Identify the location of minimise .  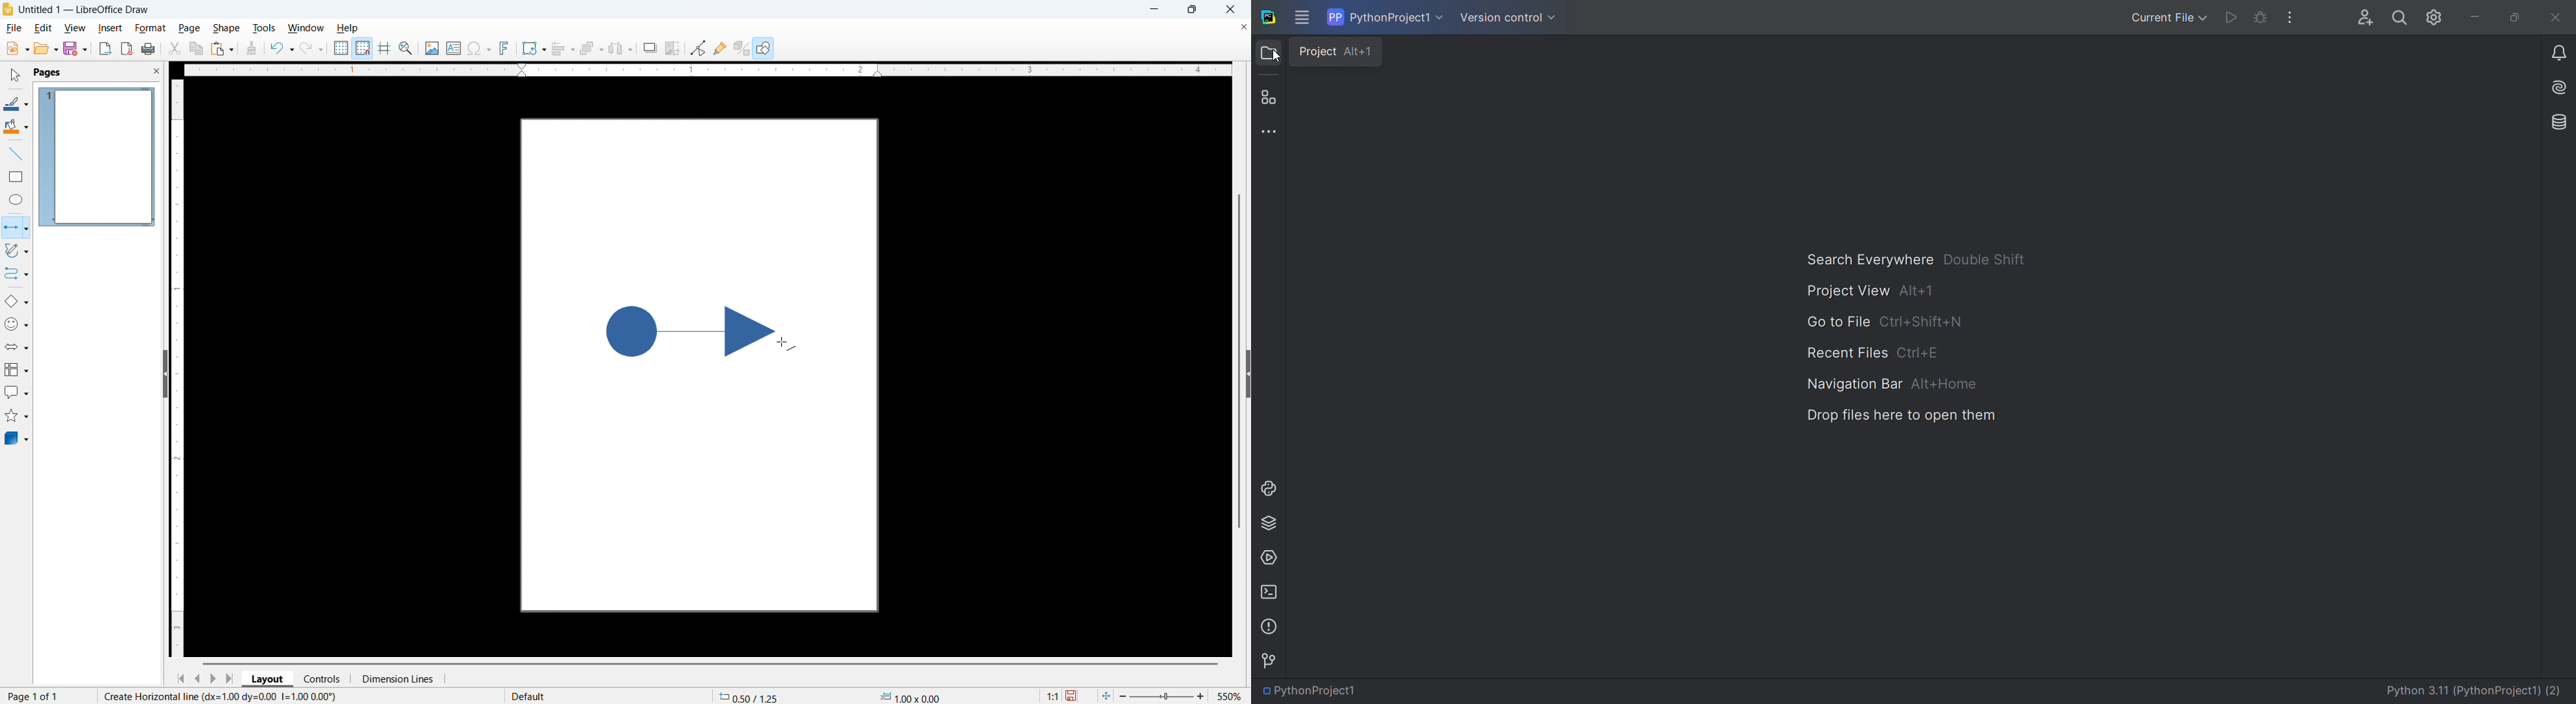
(1154, 9).